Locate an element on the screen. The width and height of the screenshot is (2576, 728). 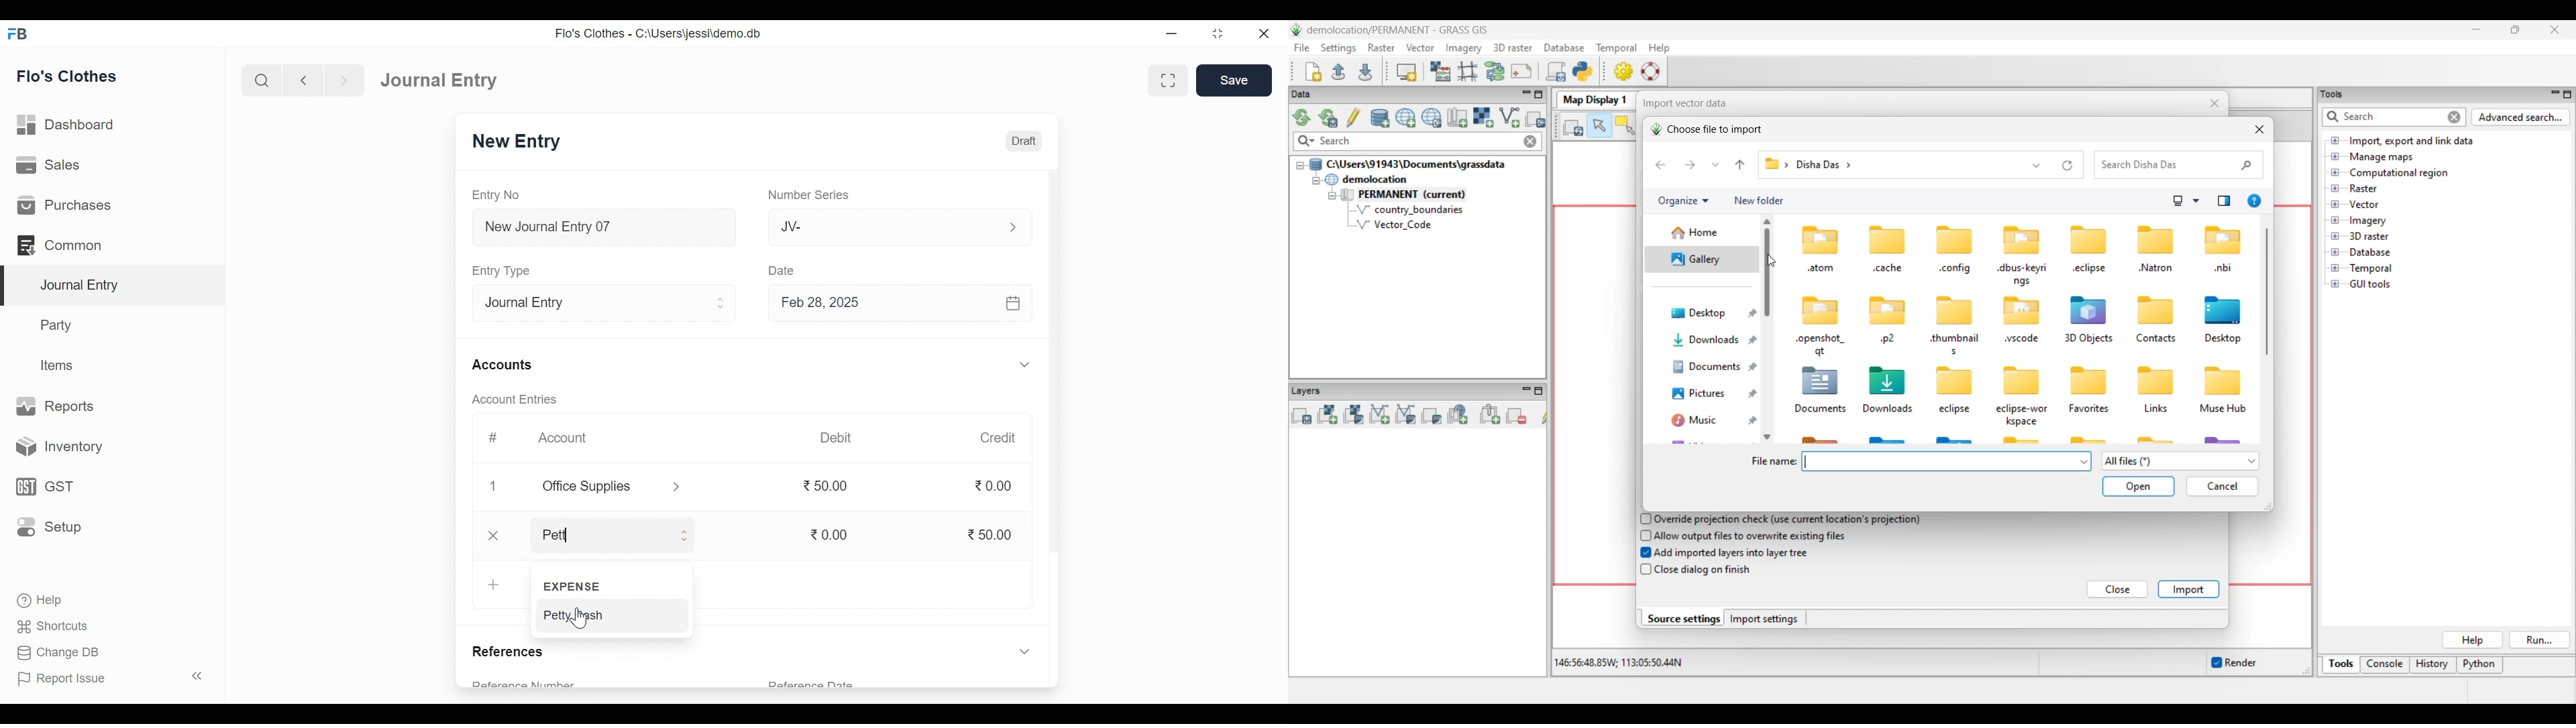
New Entry is located at coordinates (520, 141).